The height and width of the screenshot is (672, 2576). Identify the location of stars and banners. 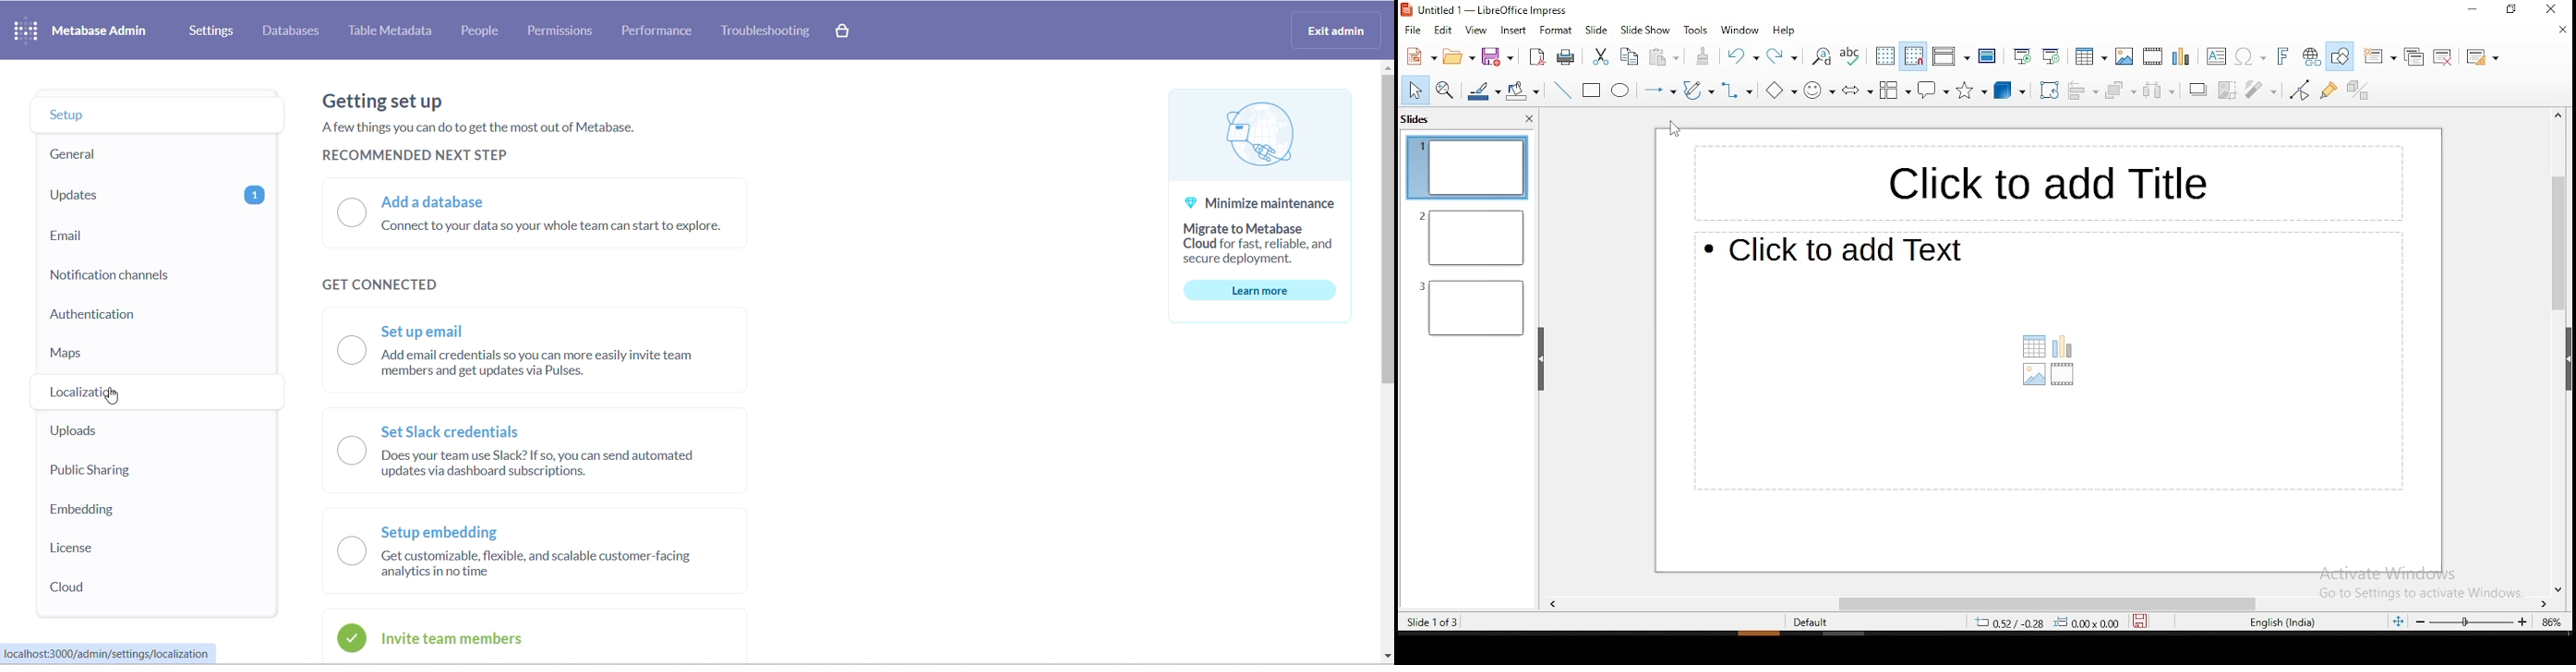
(1972, 91).